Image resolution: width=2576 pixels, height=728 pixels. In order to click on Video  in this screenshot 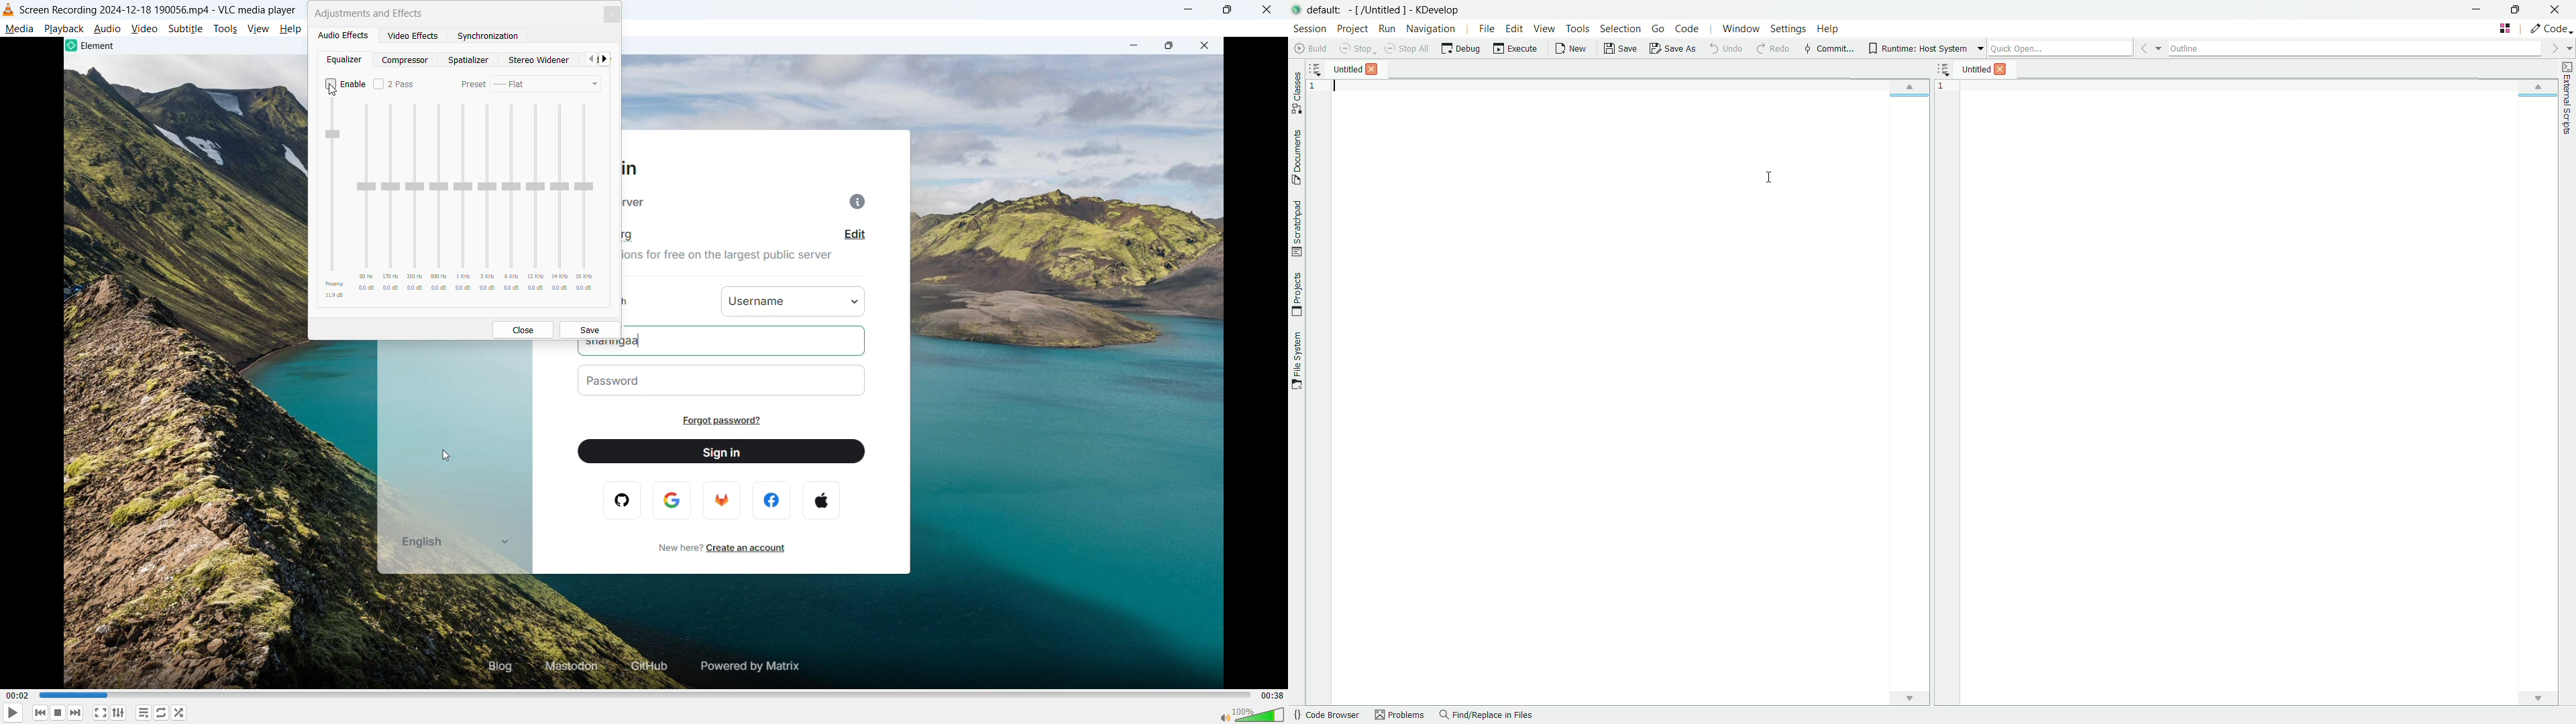, I will do `click(144, 28)`.